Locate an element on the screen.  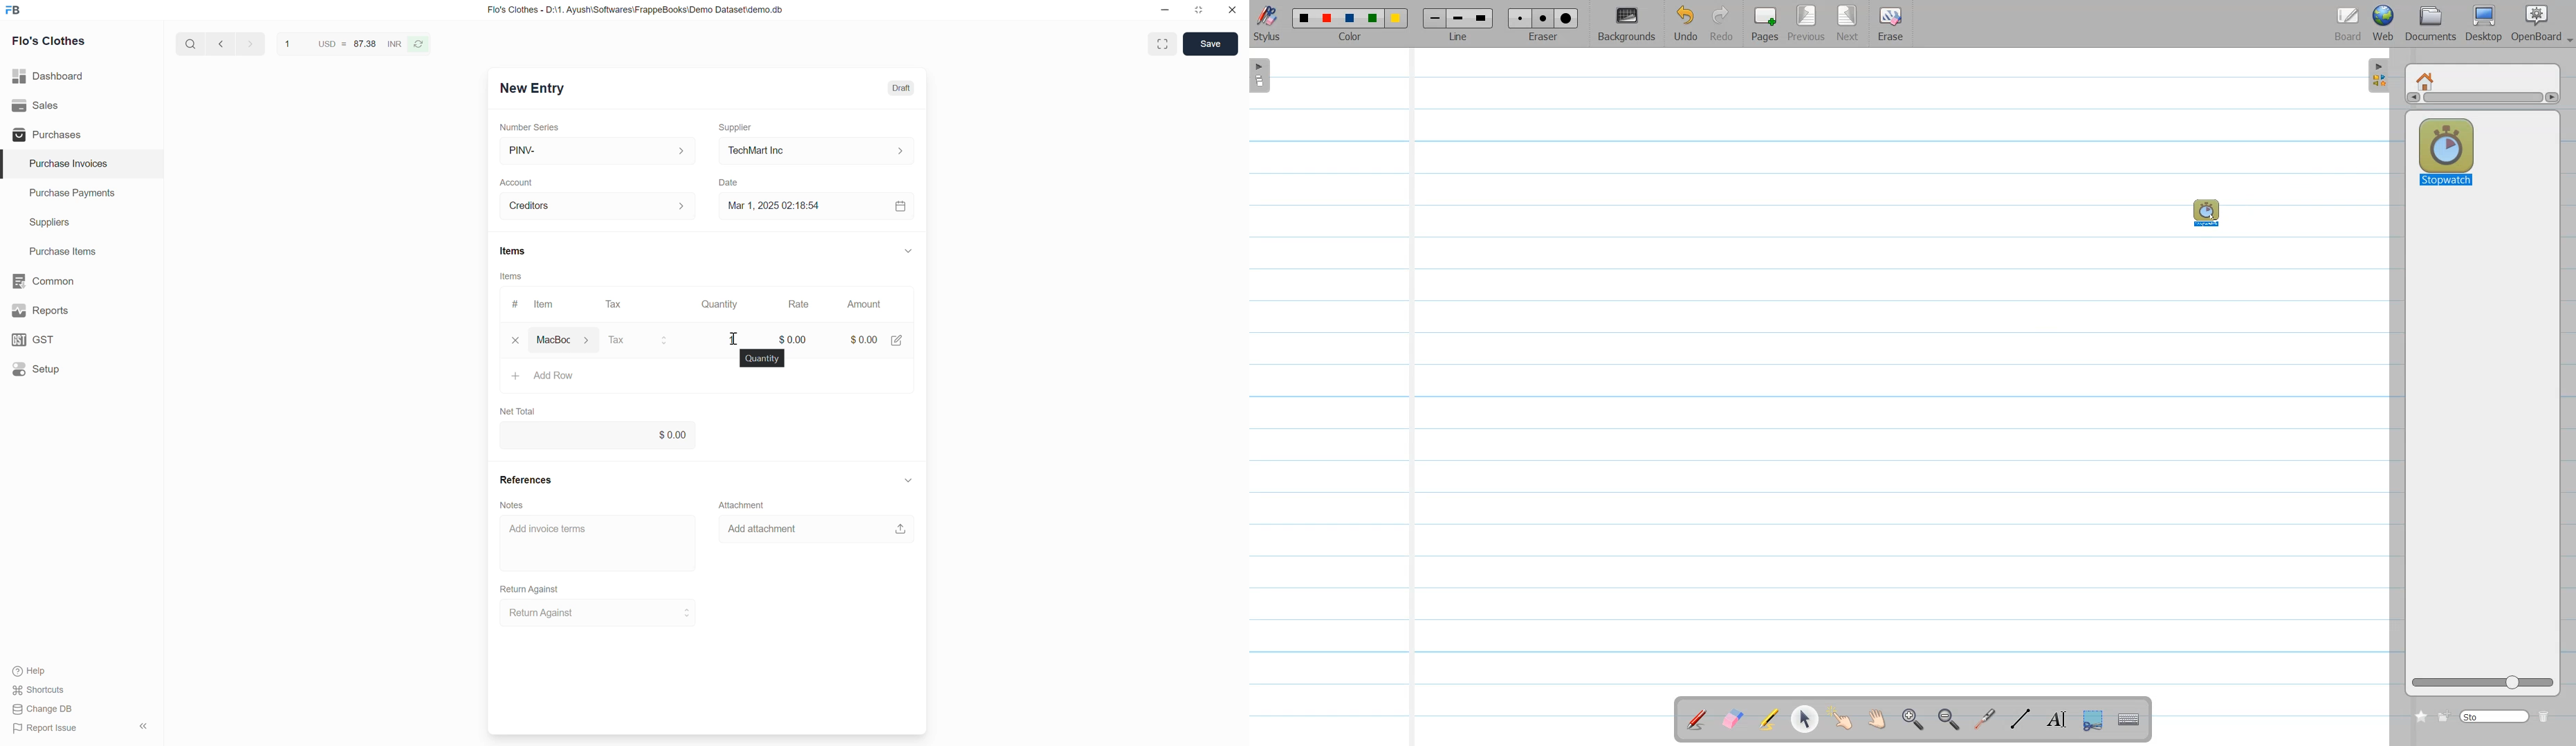
TechMart Inc is located at coordinates (817, 151).